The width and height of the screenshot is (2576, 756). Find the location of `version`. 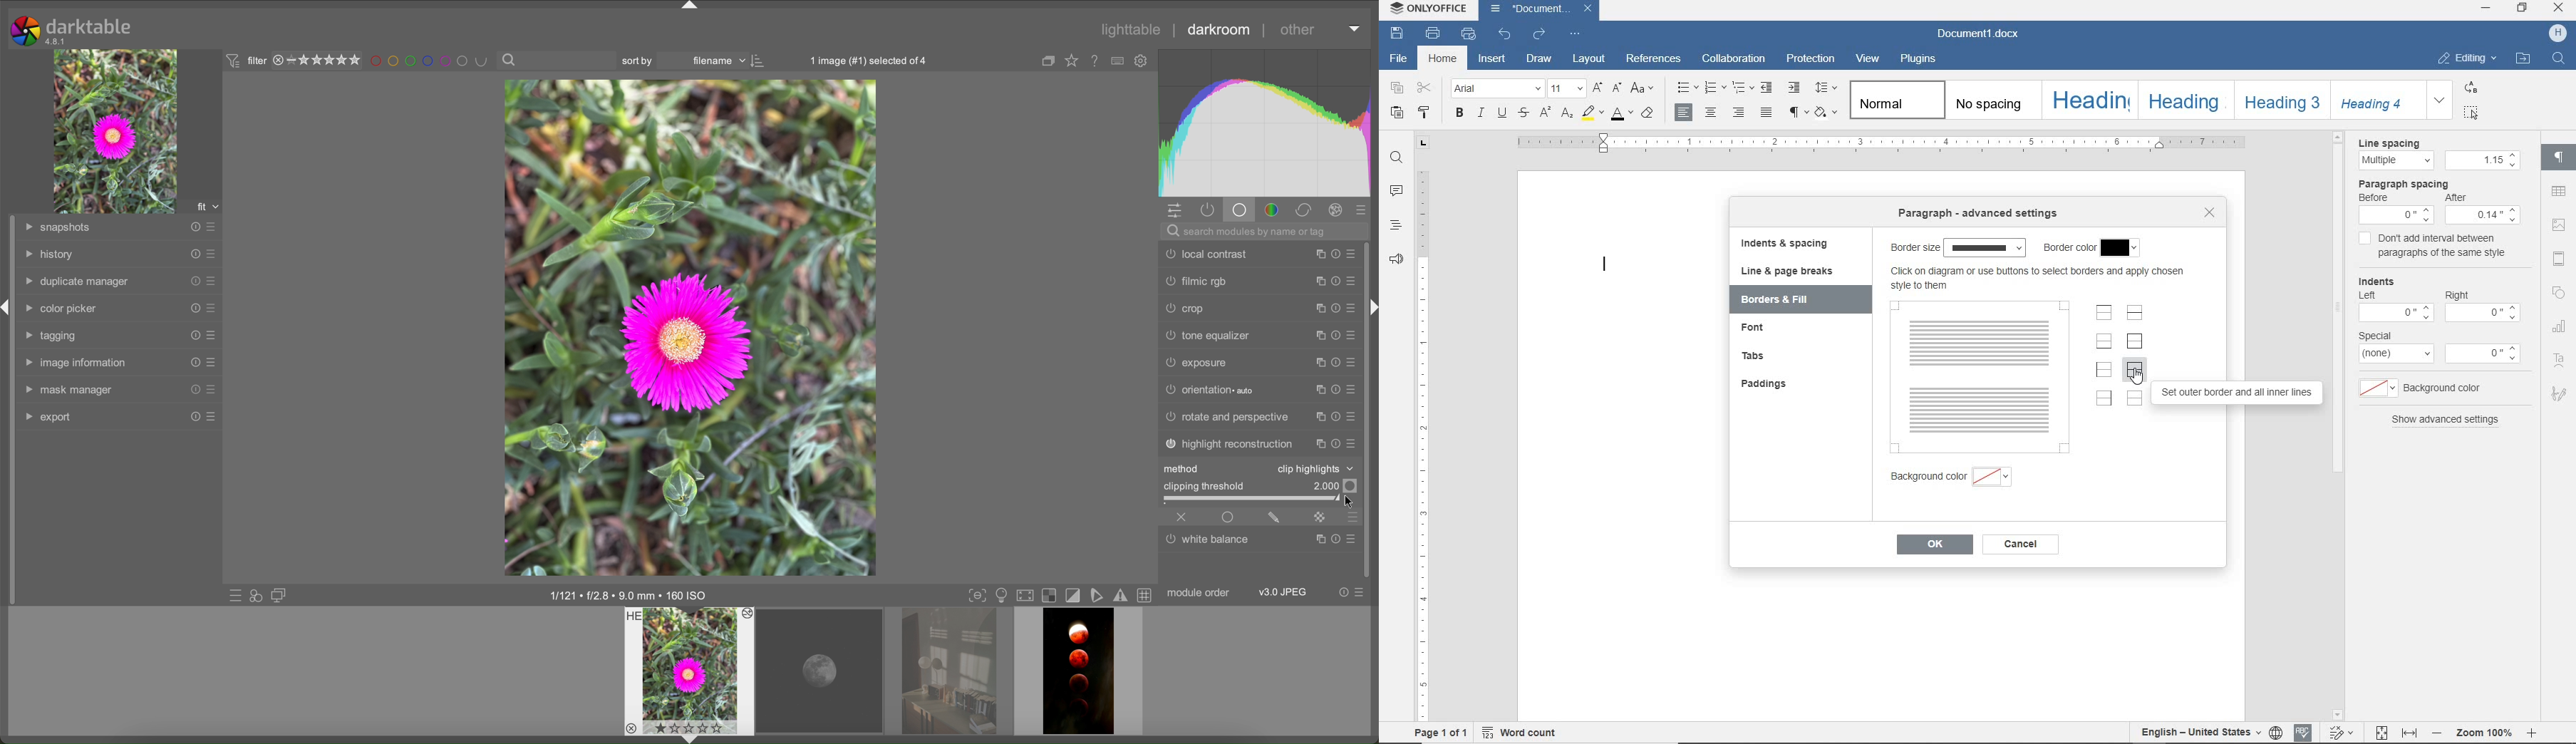

version is located at coordinates (56, 41).